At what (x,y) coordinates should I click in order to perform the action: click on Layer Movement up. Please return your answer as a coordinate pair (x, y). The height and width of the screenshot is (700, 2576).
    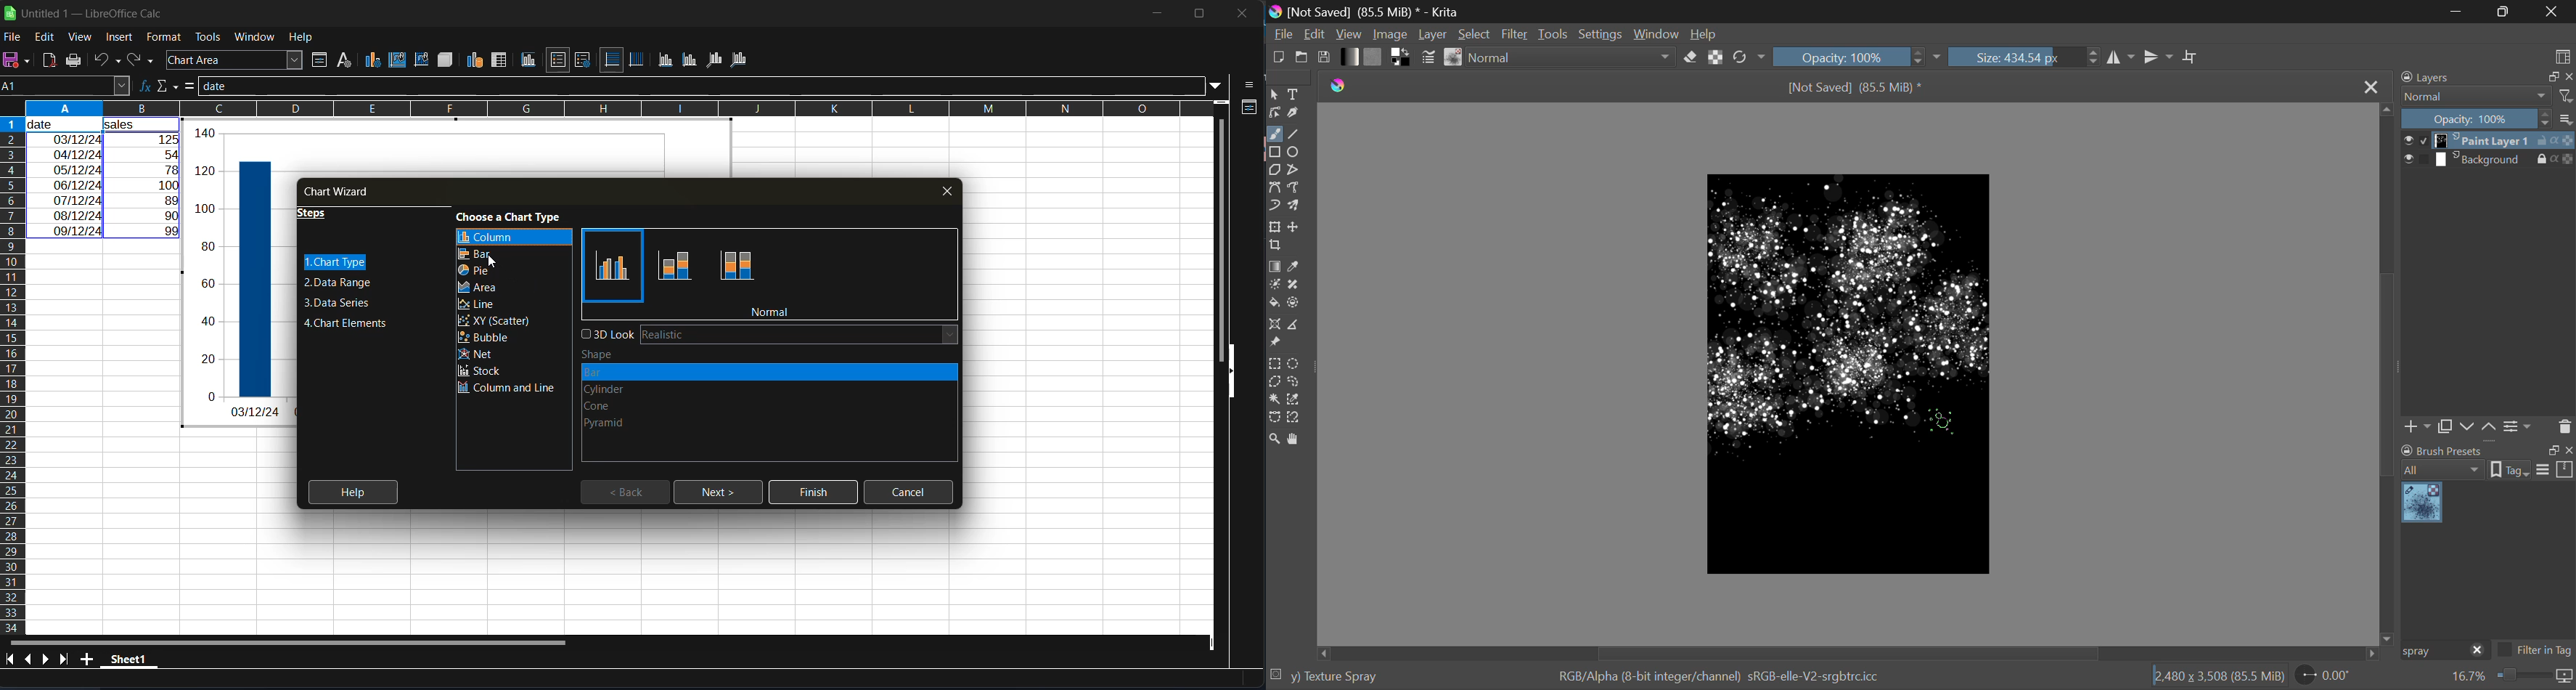
    Looking at the image, I should click on (2490, 428).